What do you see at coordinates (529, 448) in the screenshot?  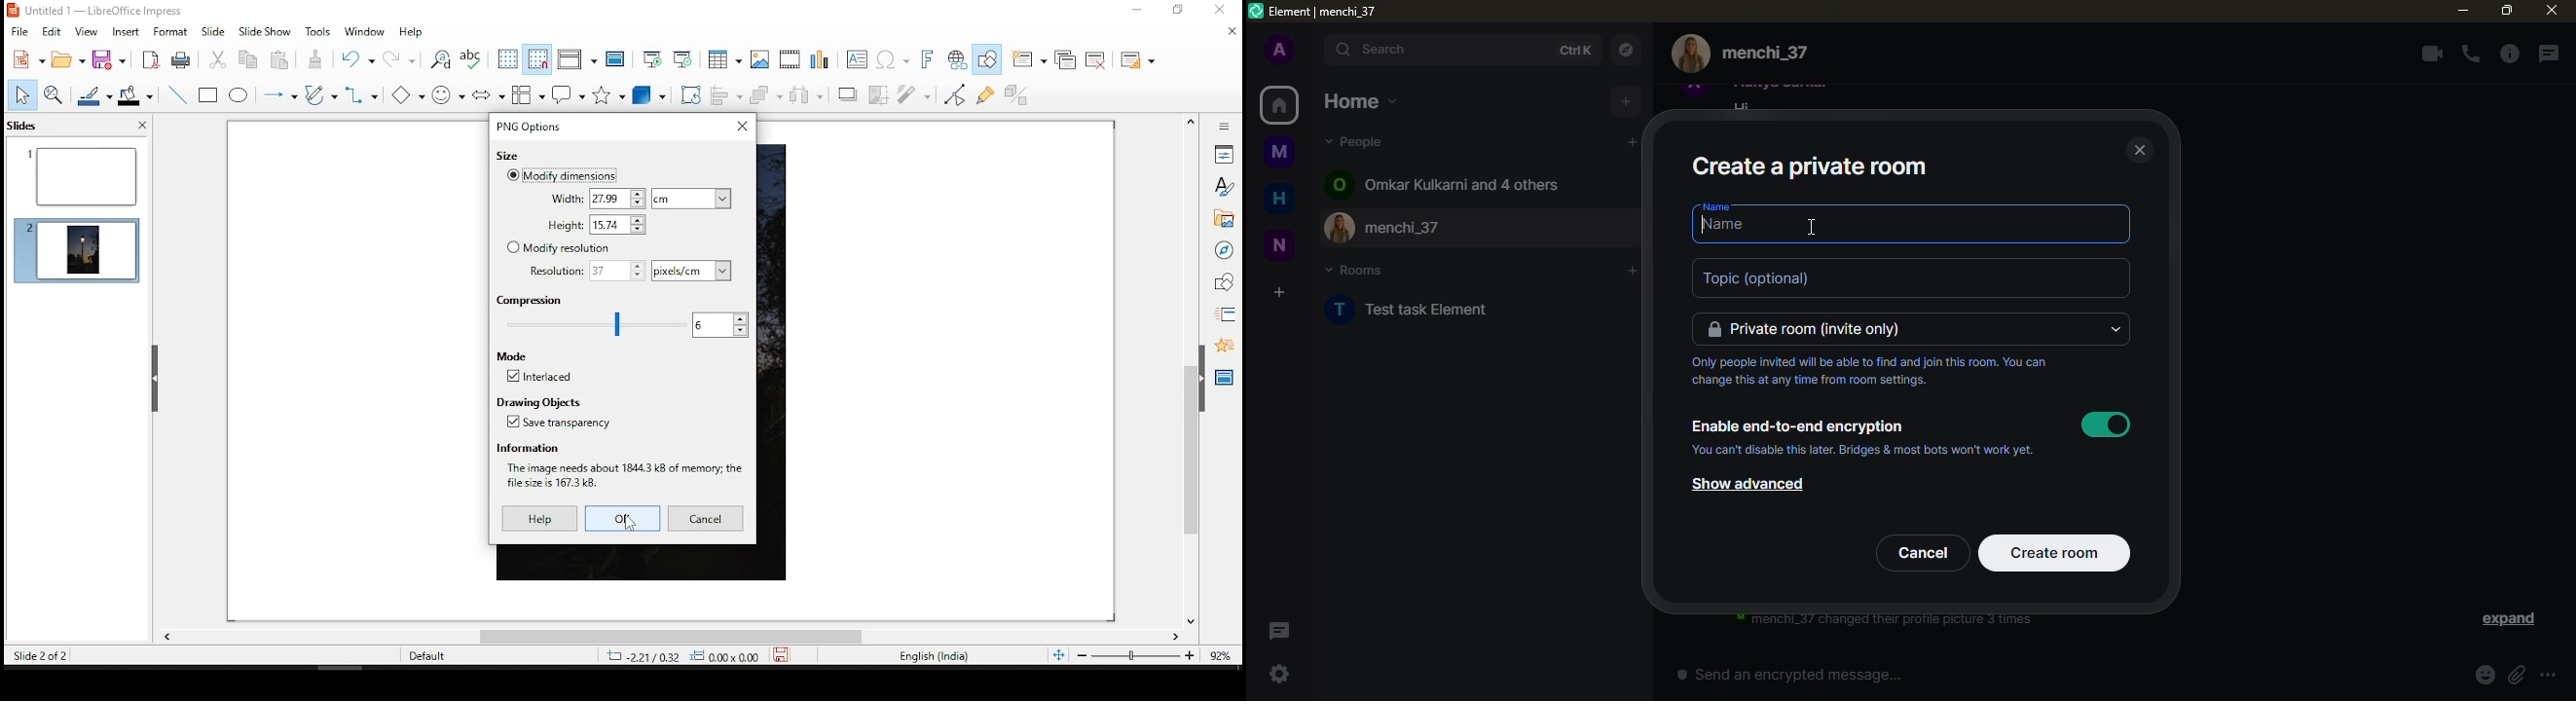 I see `information` at bounding box center [529, 448].